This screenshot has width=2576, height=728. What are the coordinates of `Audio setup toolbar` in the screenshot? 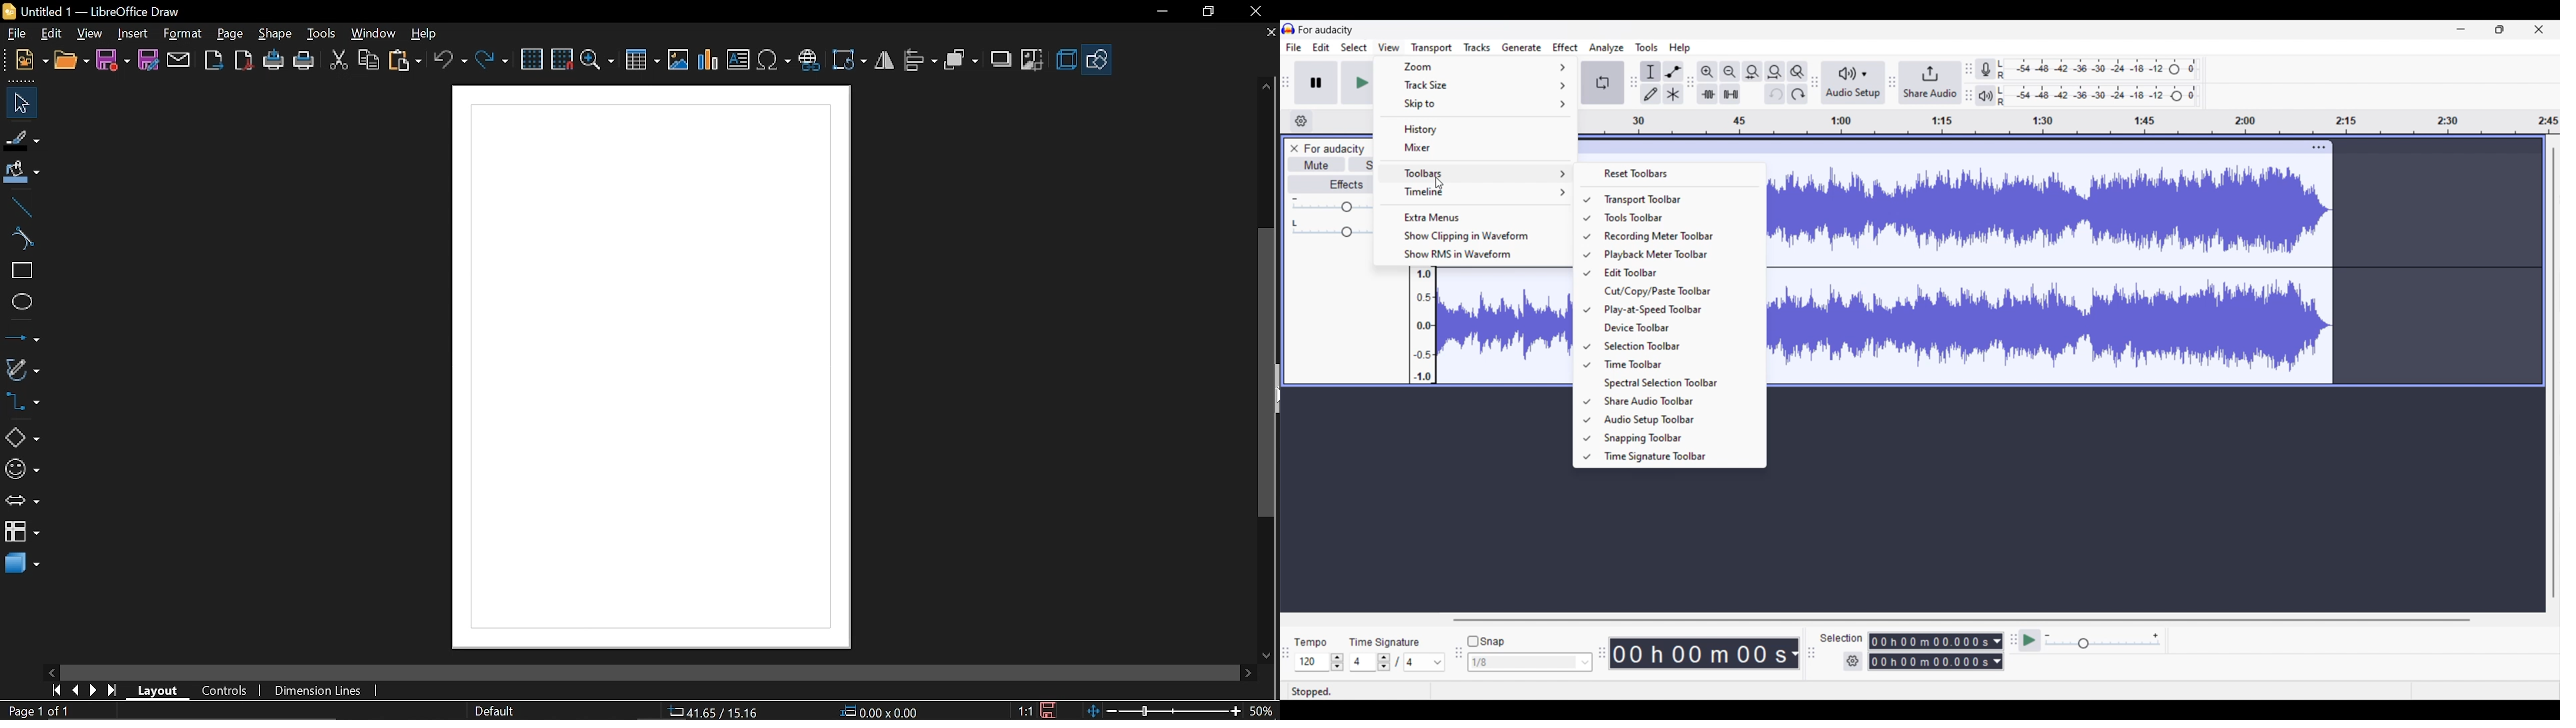 It's located at (1677, 419).